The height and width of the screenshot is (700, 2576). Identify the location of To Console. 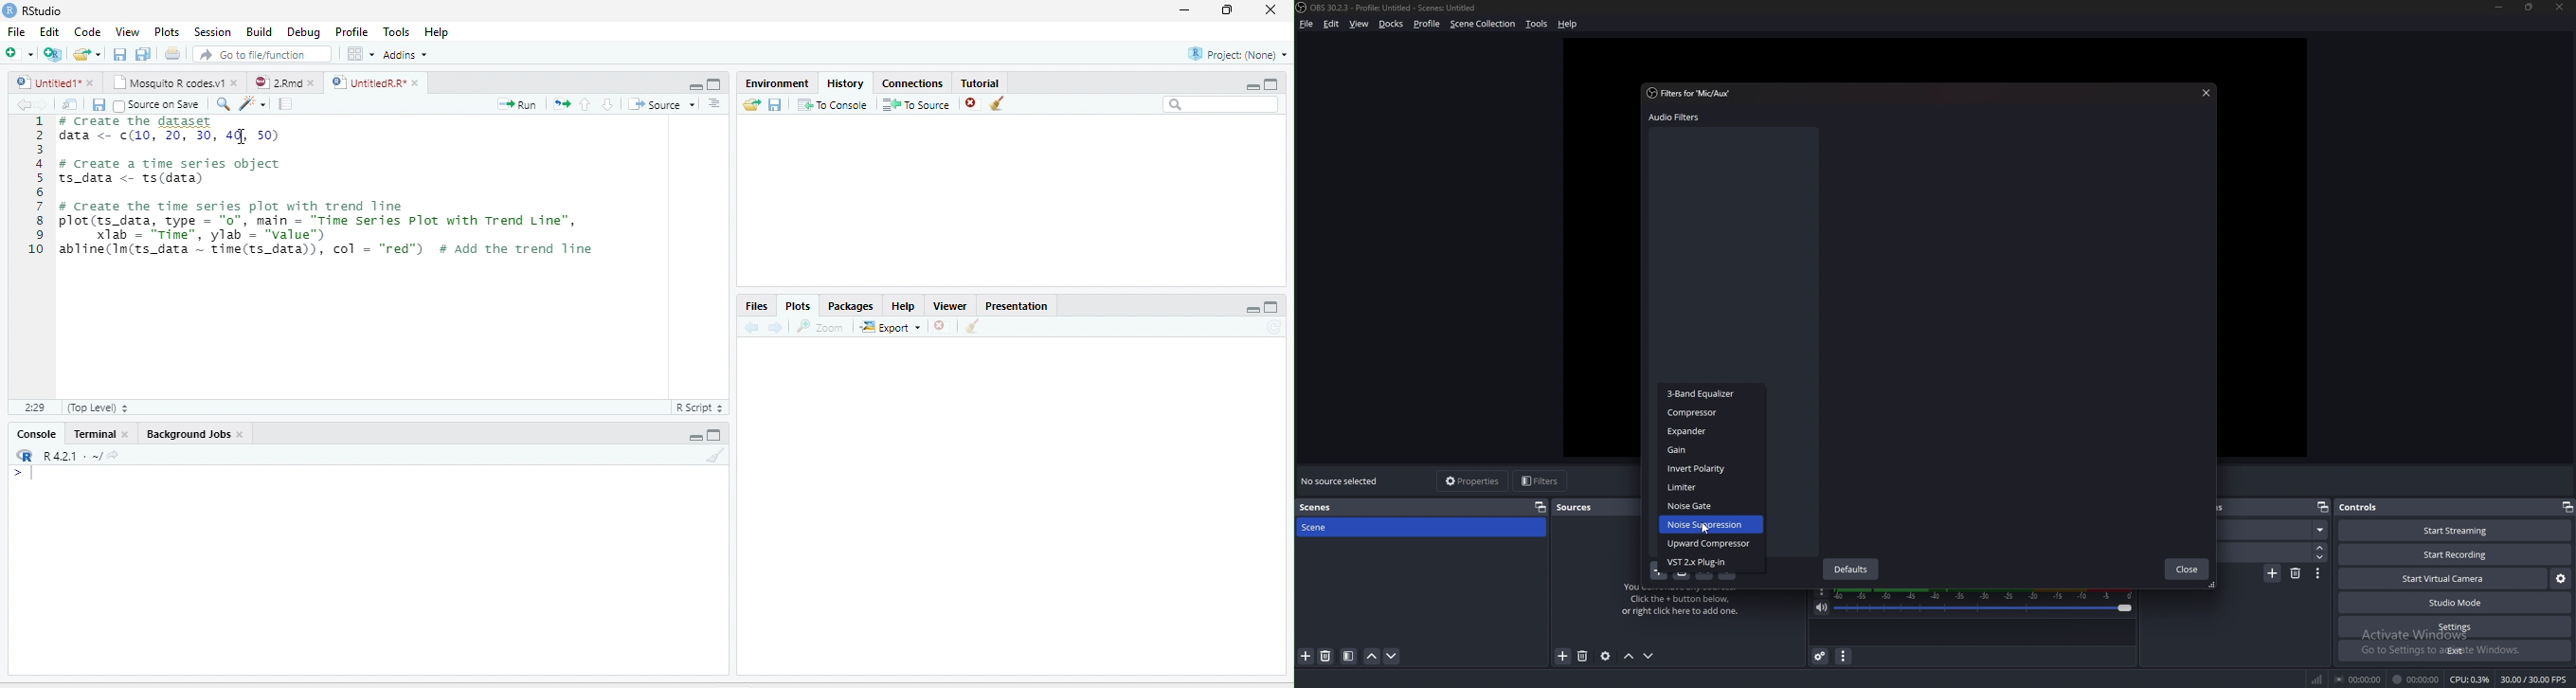
(832, 104).